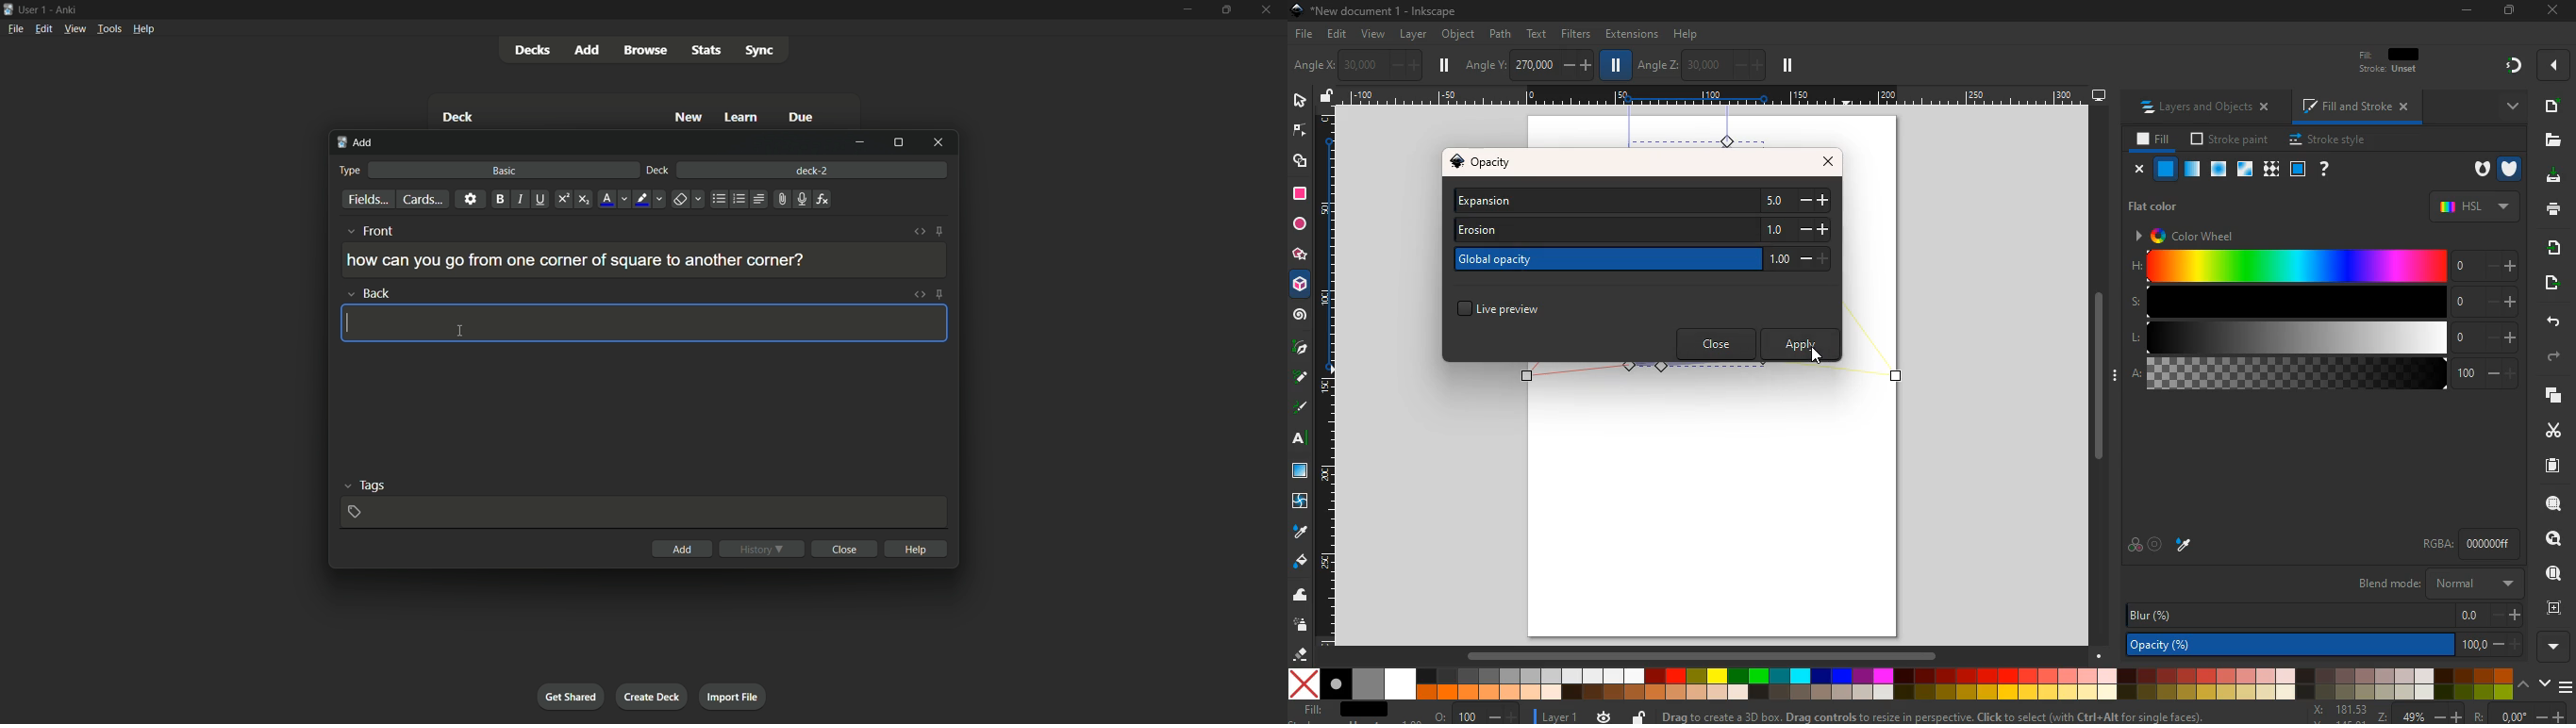  What do you see at coordinates (66, 10) in the screenshot?
I see `app name` at bounding box center [66, 10].